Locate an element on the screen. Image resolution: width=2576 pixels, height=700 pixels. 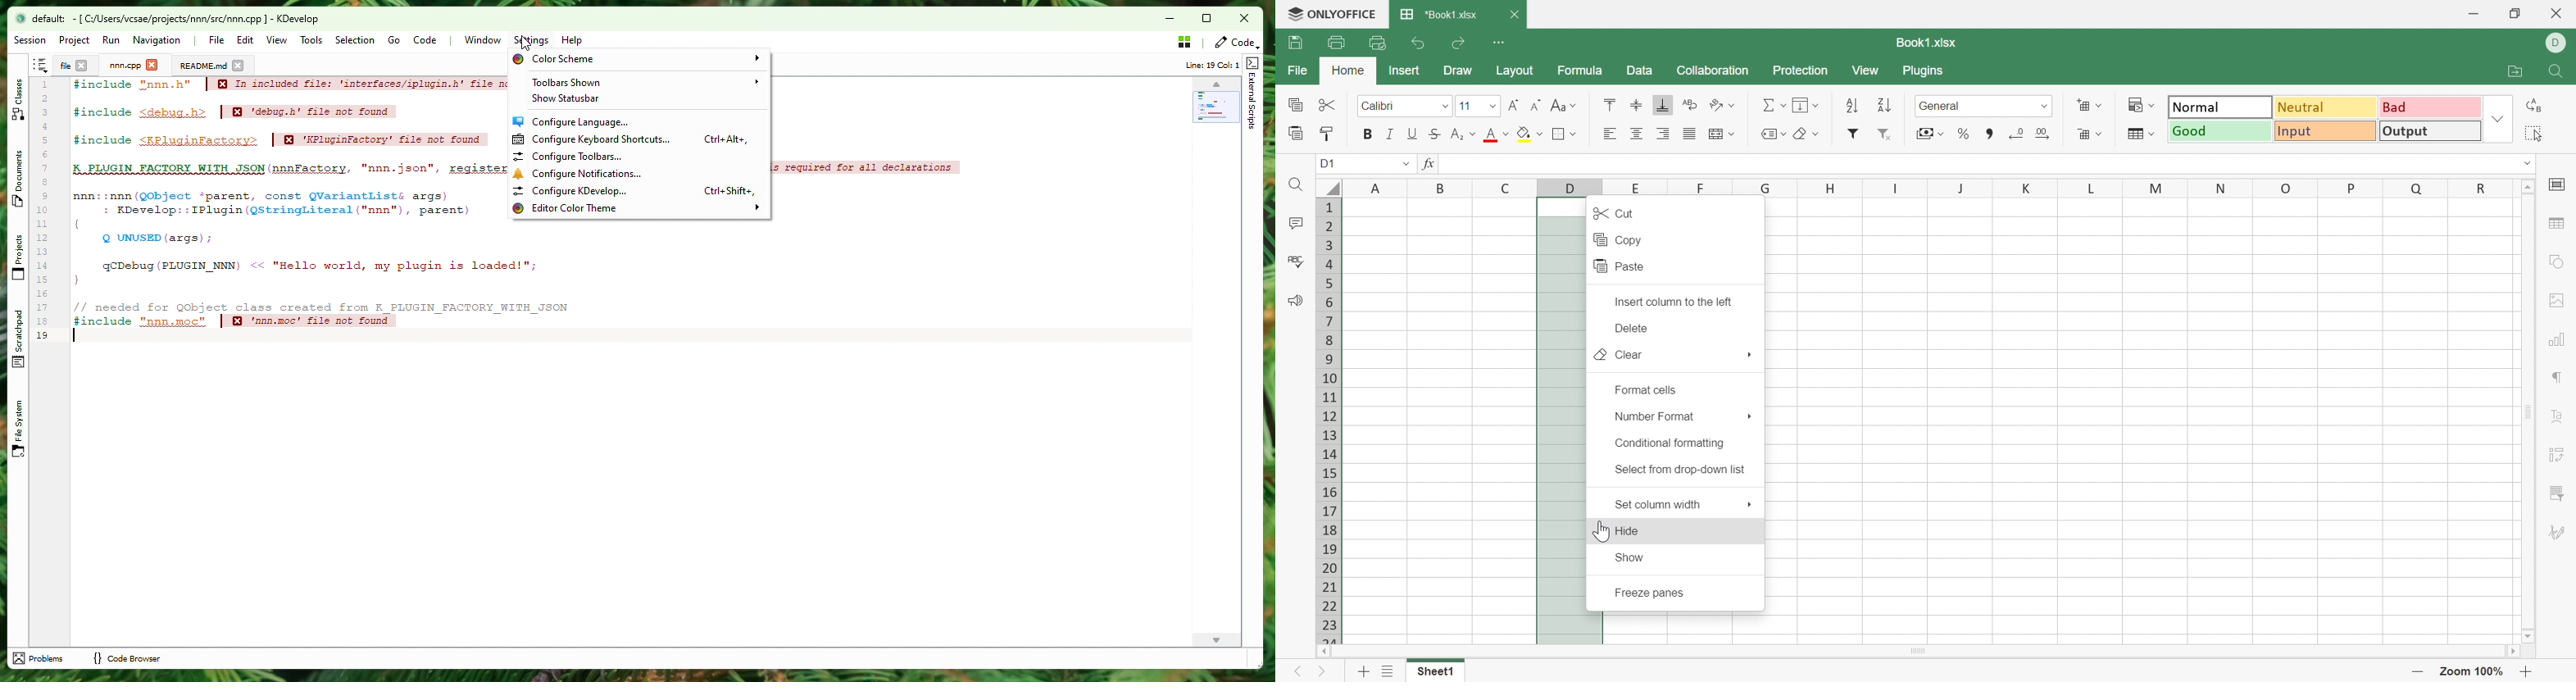
Copy is located at coordinates (1296, 103).